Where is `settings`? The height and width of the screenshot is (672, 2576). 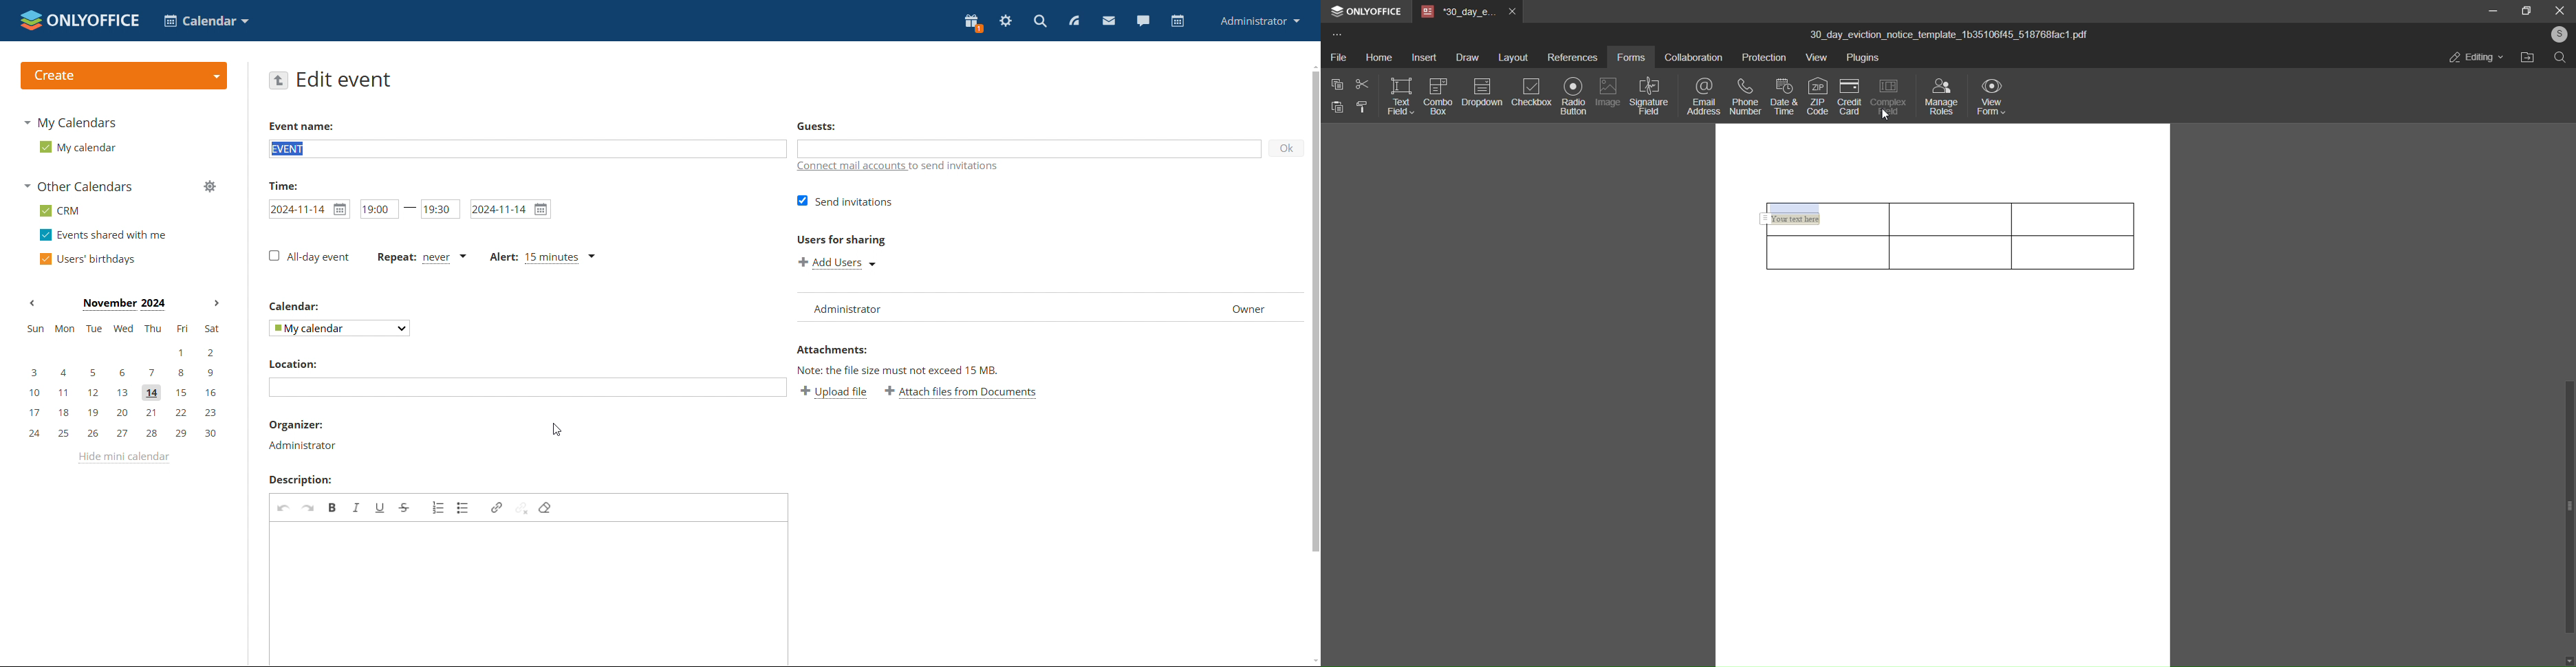 settings is located at coordinates (1006, 21).